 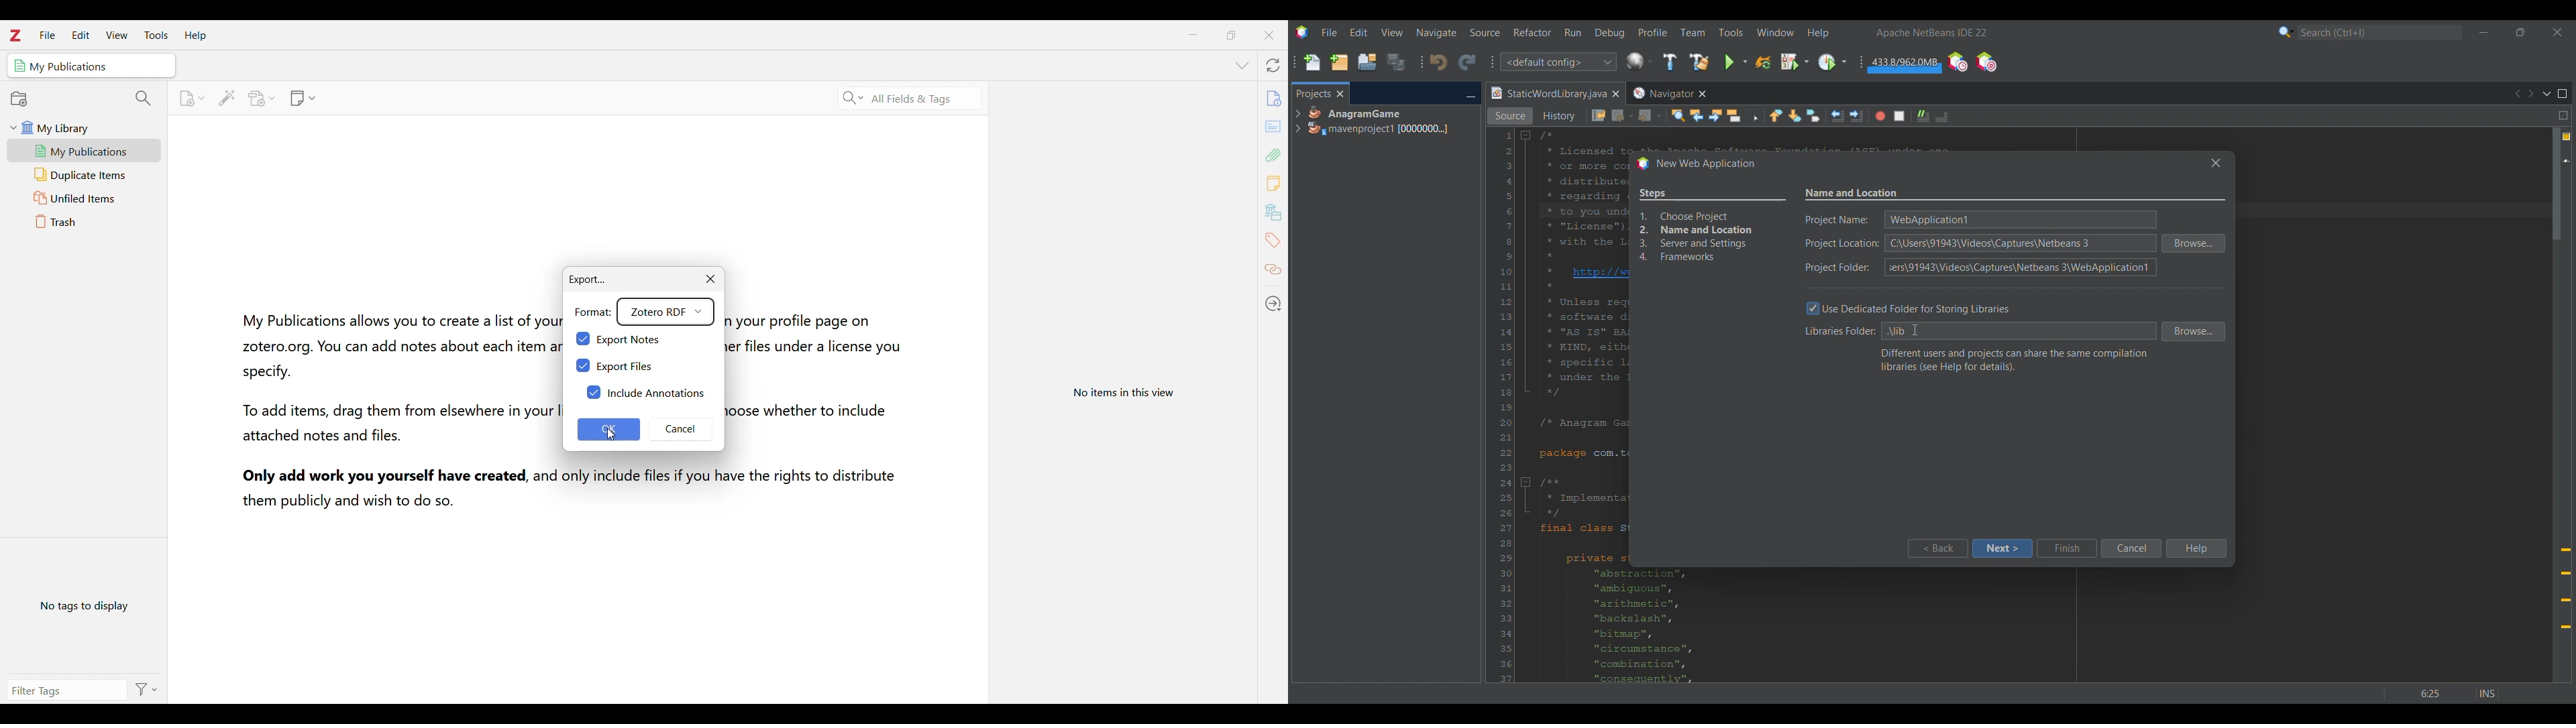 I want to click on Zotero Pdf, so click(x=667, y=311).